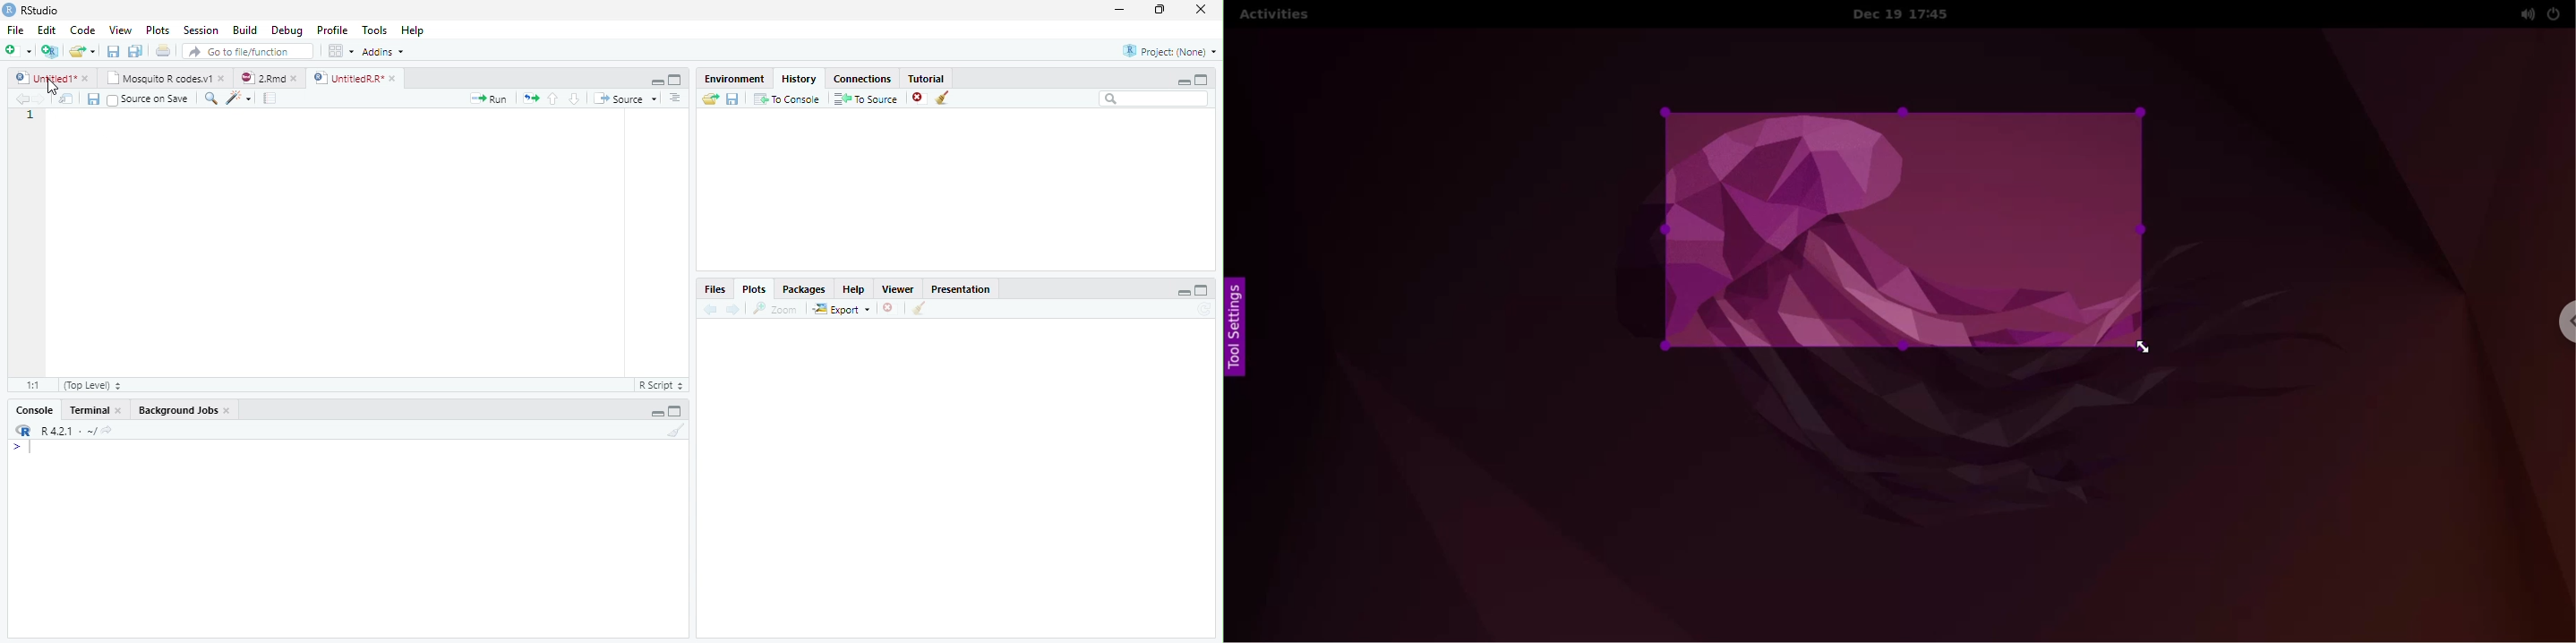  What do you see at coordinates (1202, 291) in the screenshot?
I see `Maximize` at bounding box center [1202, 291].